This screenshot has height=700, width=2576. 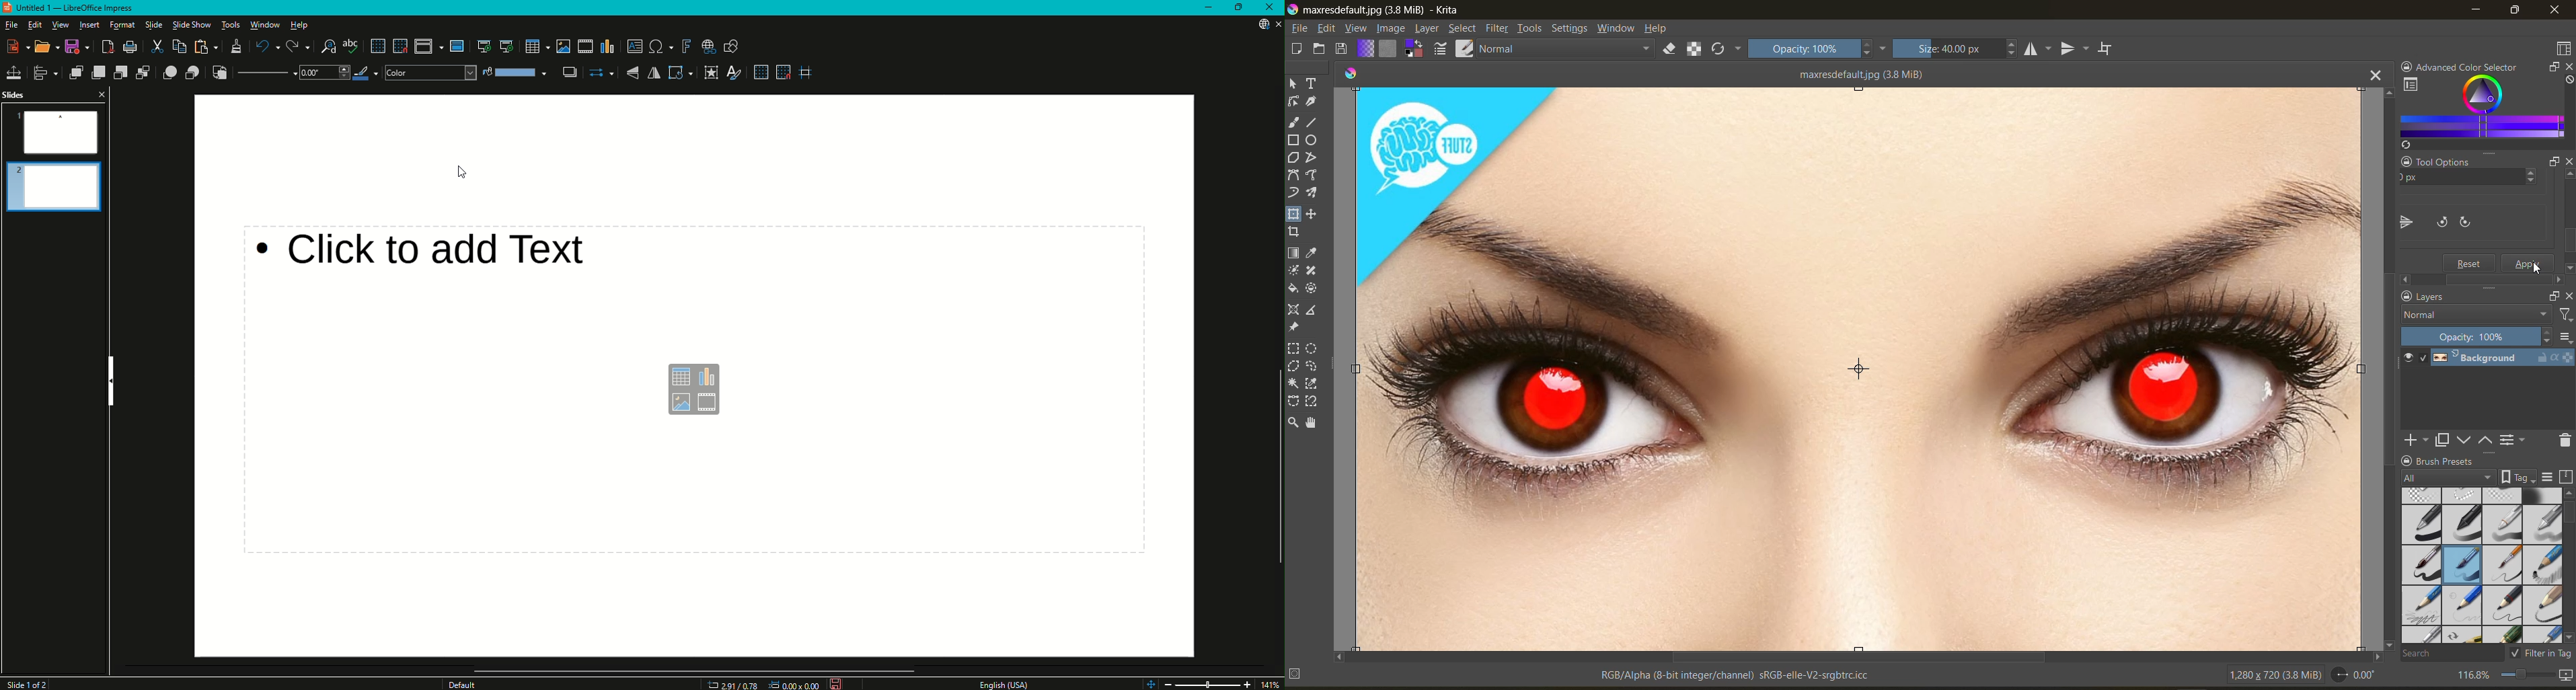 I want to click on set eraser mode, so click(x=1676, y=50).